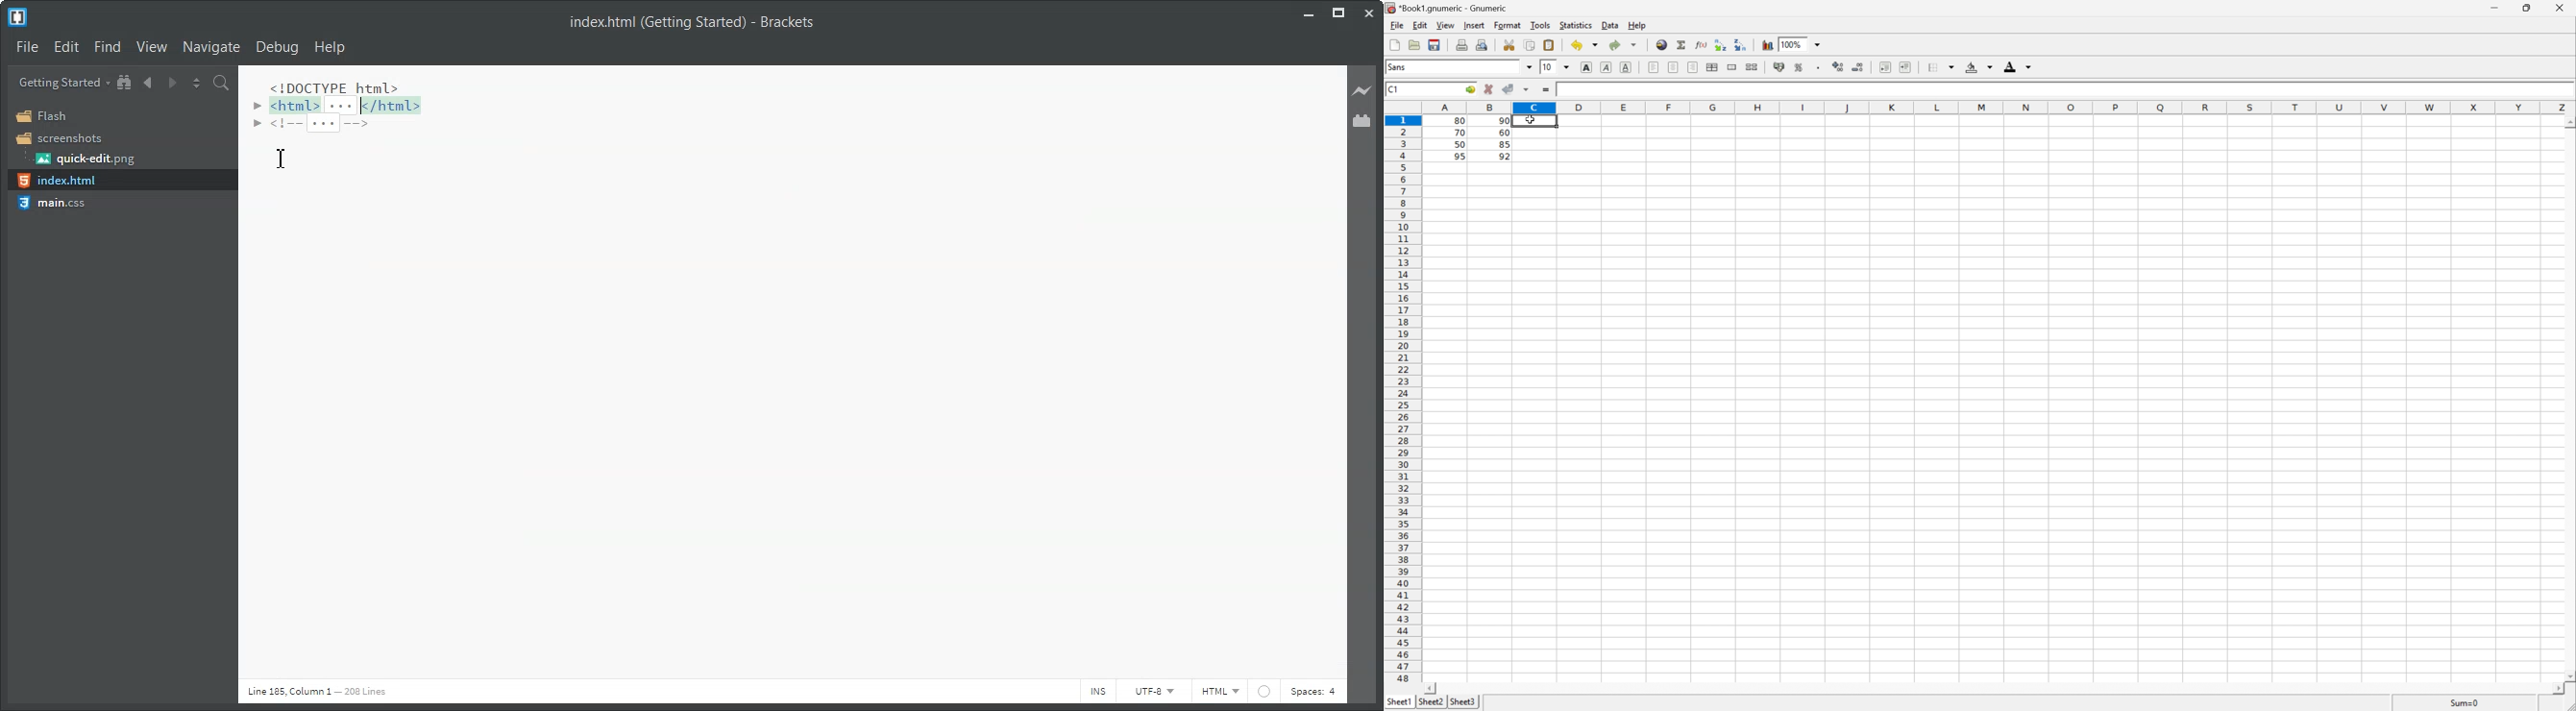 The height and width of the screenshot is (728, 2576). Describe the element at coordinates (1431, 702) in the screenshot. I see `Sheet2` at that location.